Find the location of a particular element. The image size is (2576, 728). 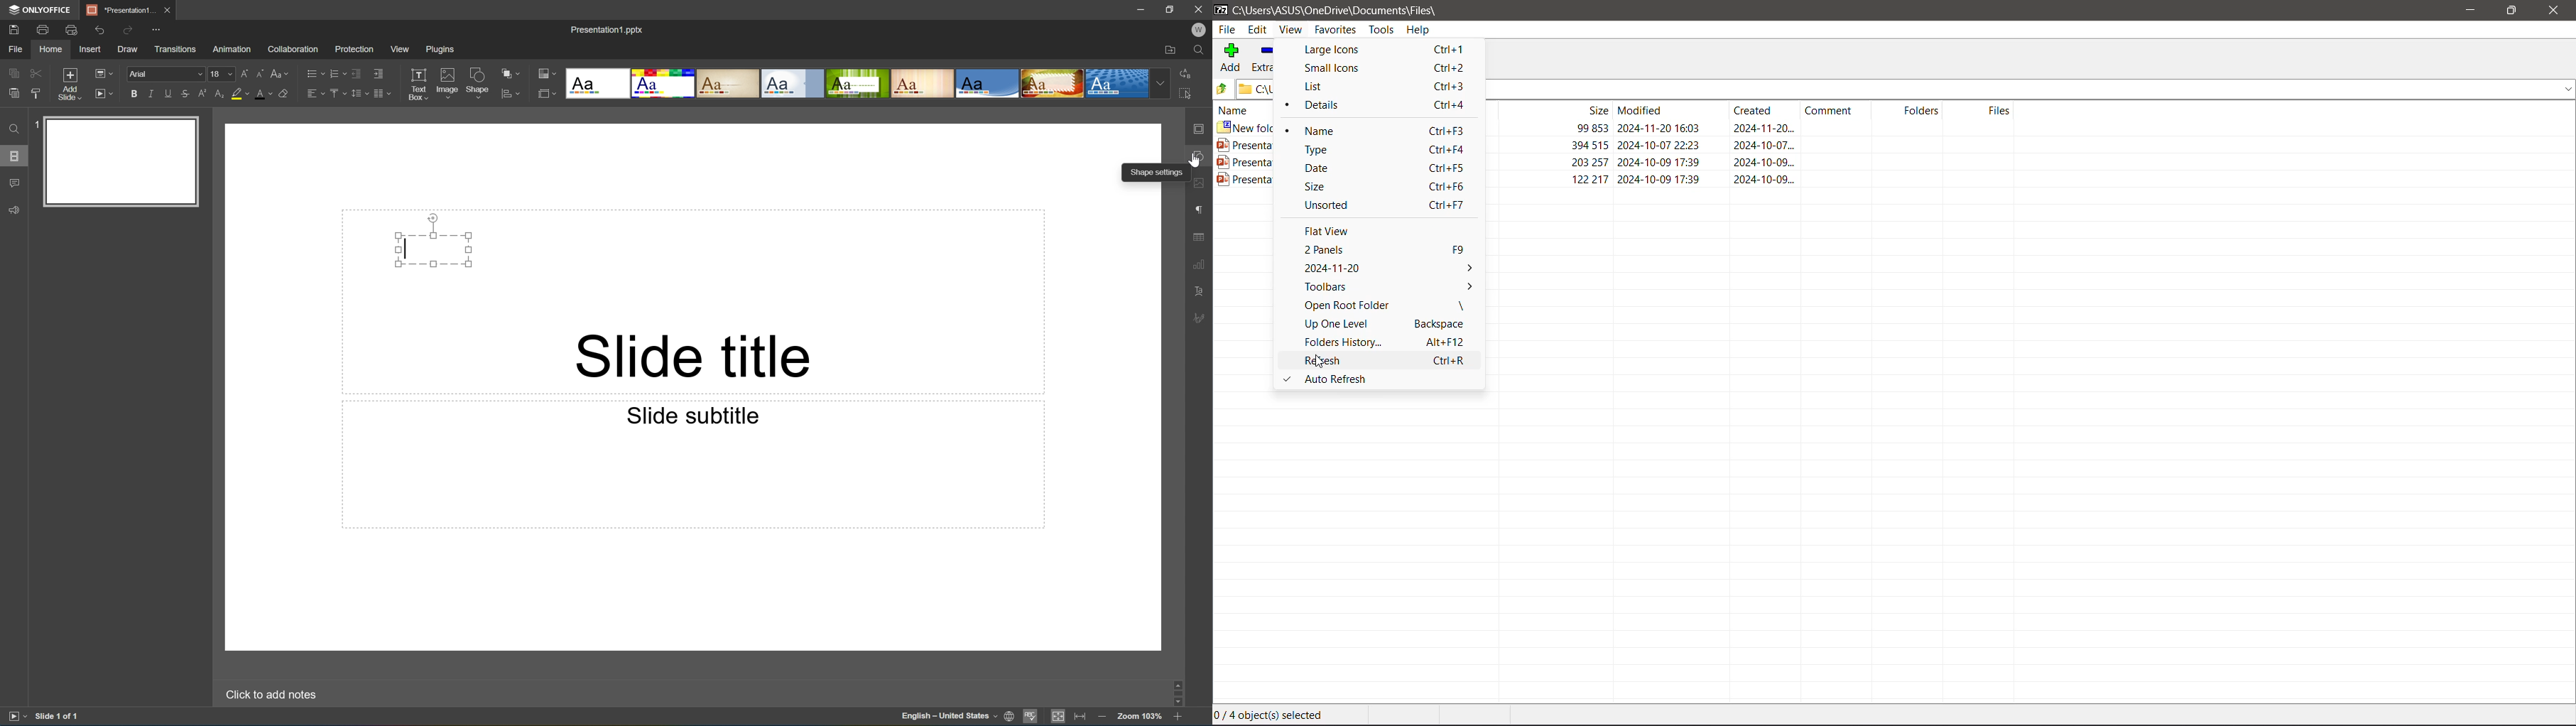

Highlight is located at coordinates (240, 94).